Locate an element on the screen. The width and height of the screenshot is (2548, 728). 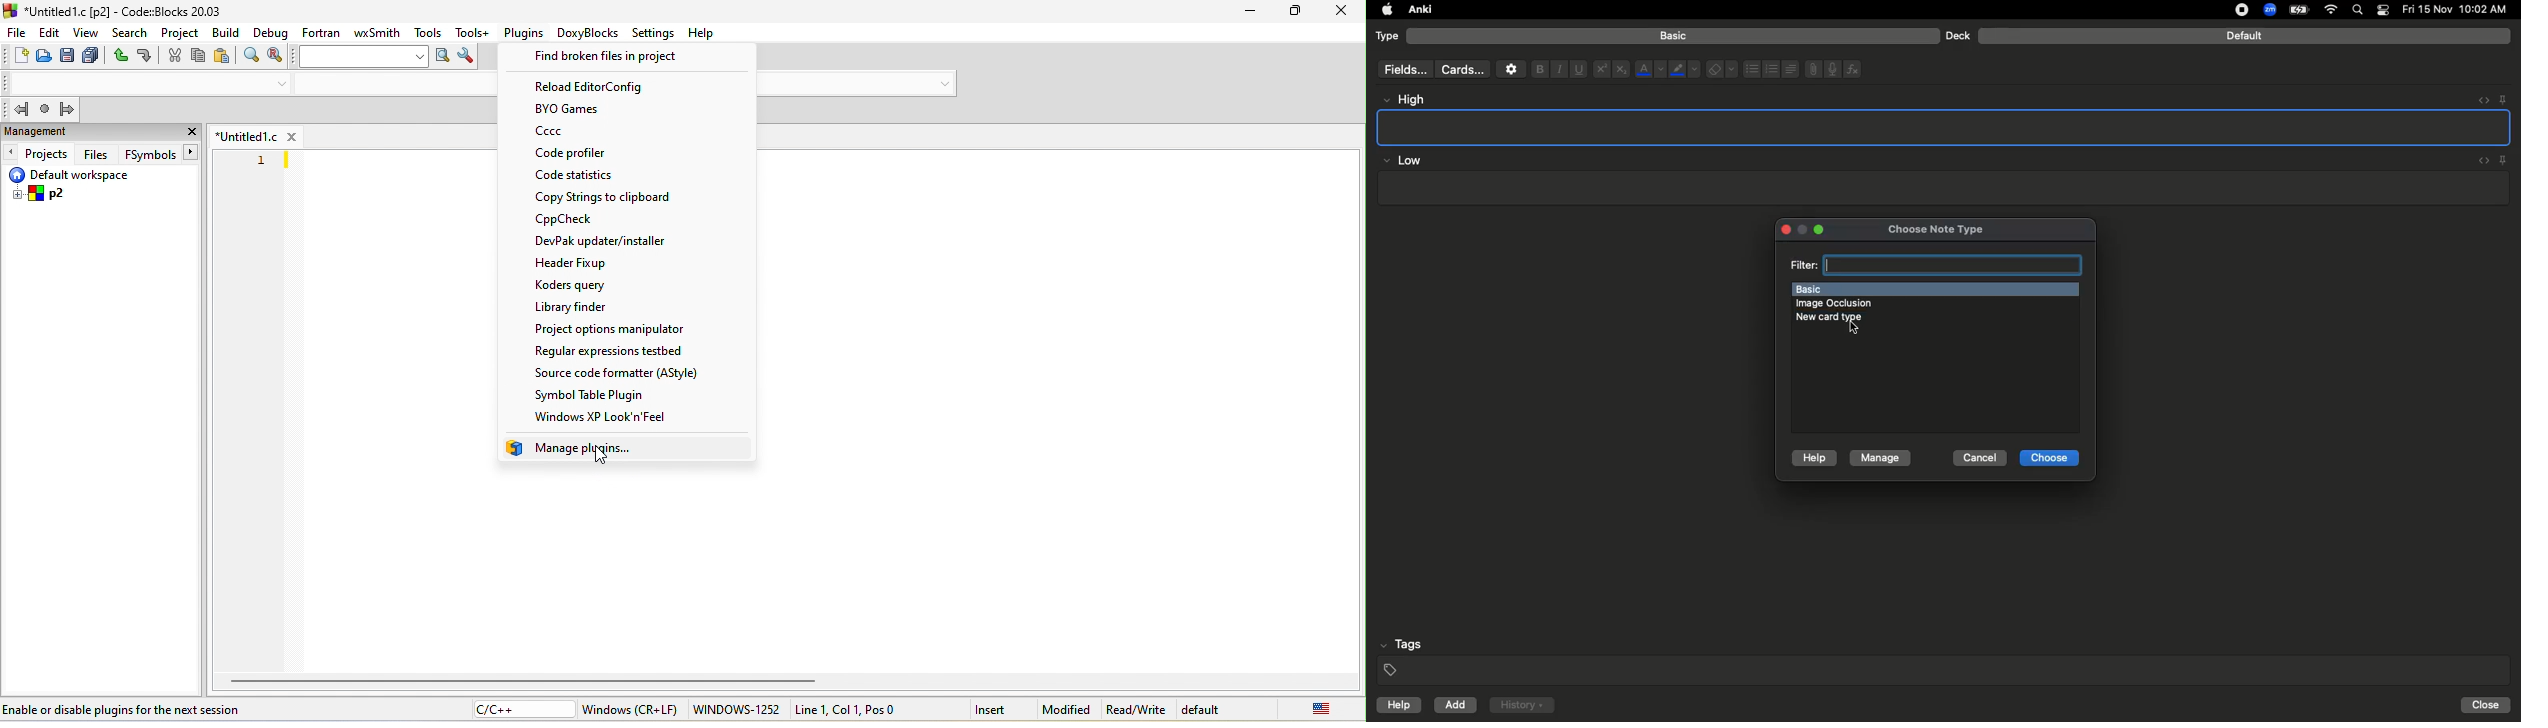
Bullet is located at coordinates (1751, 69).